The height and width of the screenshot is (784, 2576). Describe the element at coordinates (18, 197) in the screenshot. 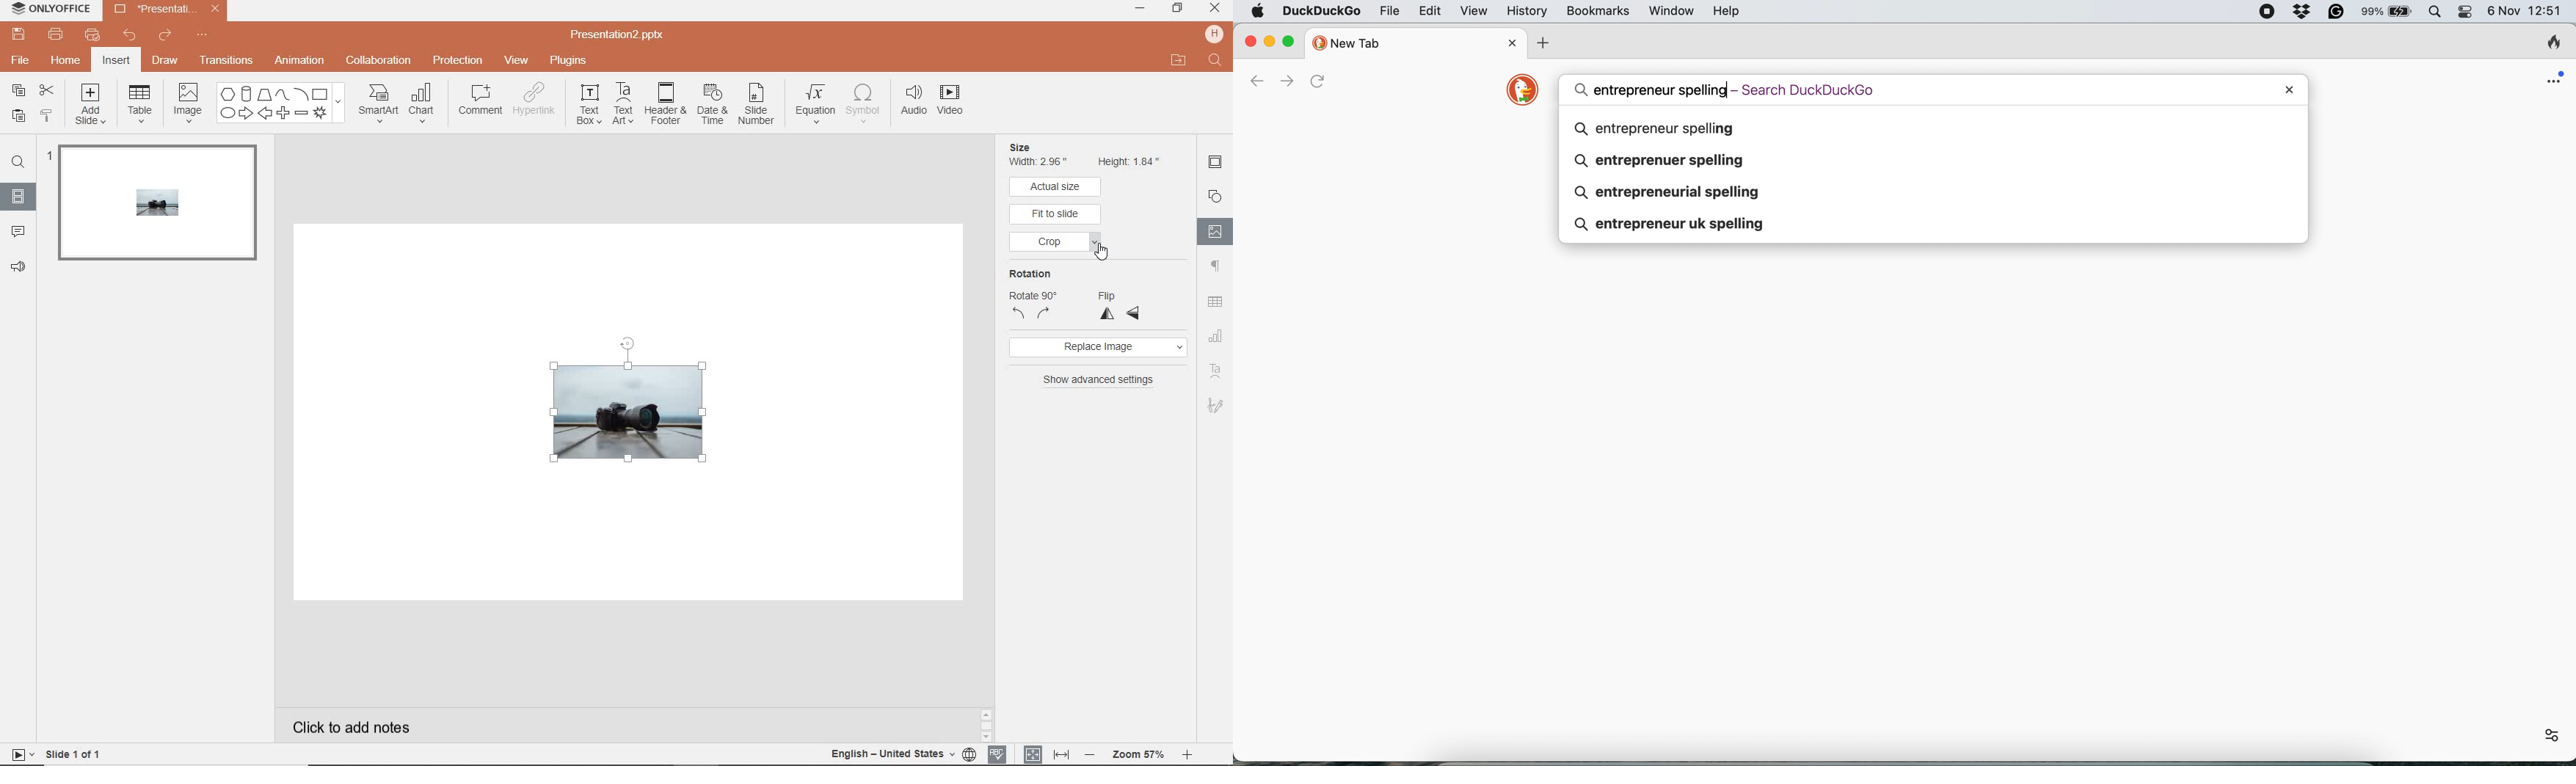

I see `slides` at that location.